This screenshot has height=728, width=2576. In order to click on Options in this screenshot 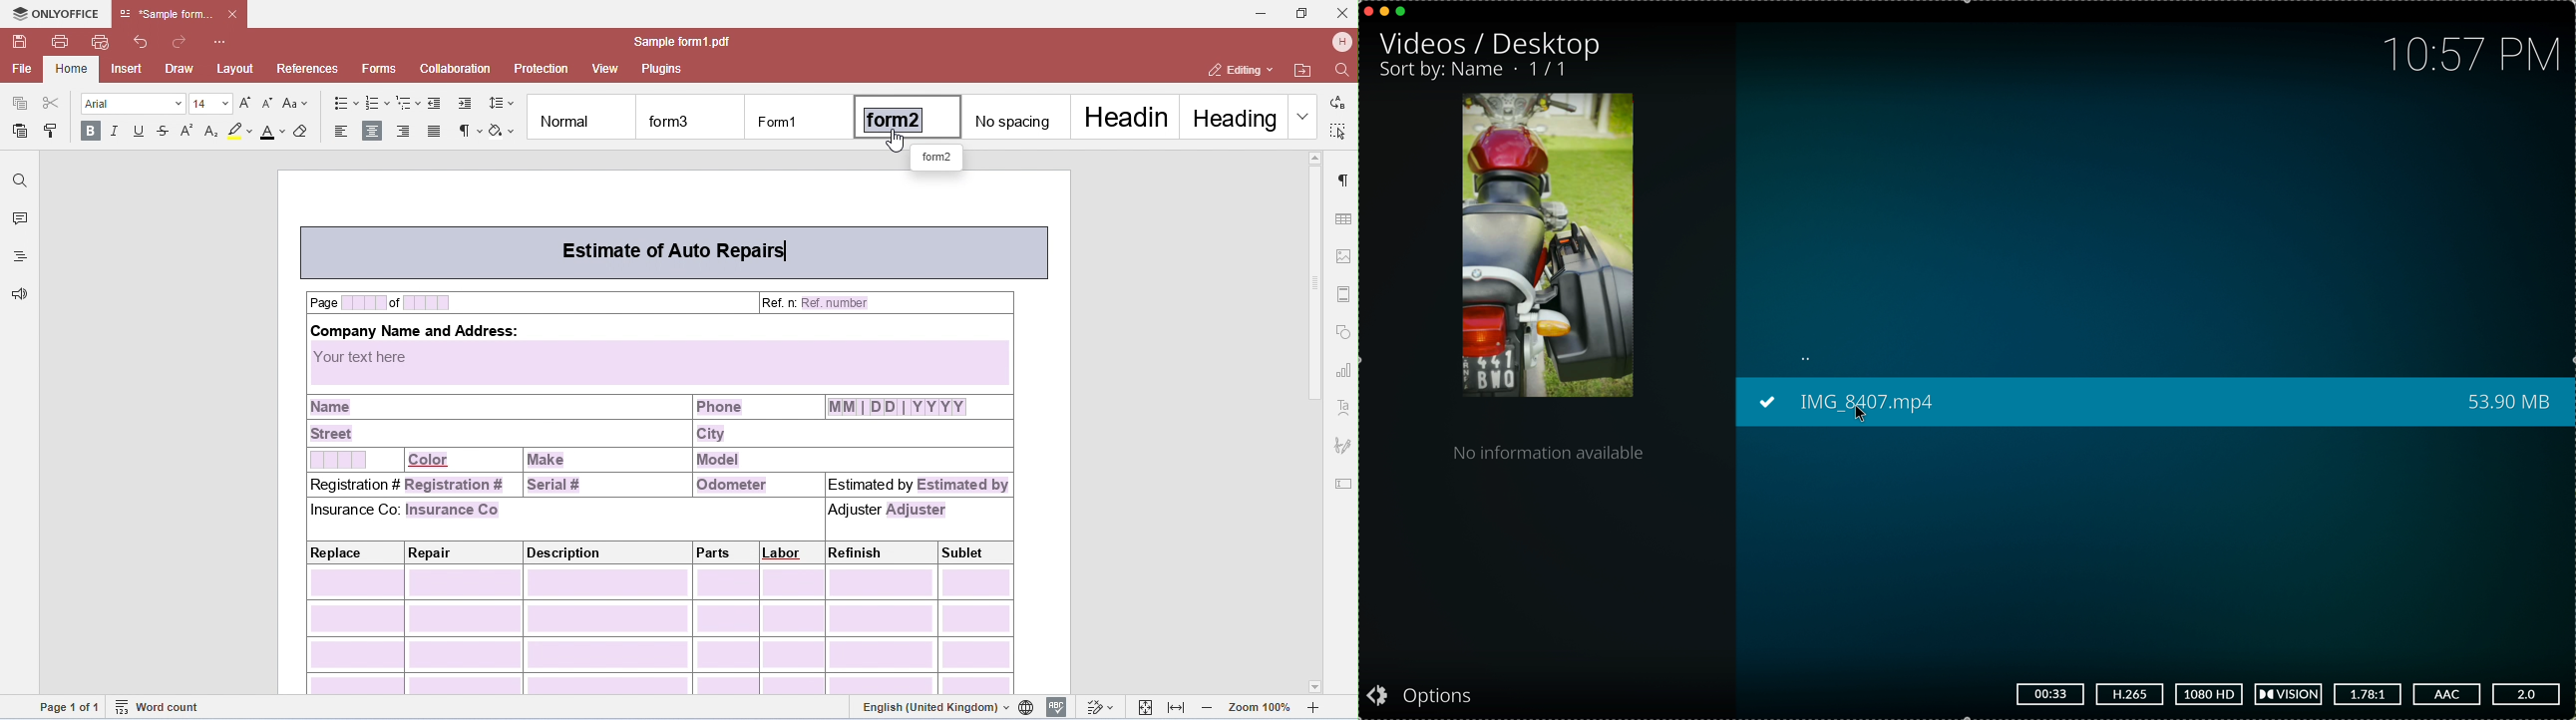, I will do `click(1432, 692)`.